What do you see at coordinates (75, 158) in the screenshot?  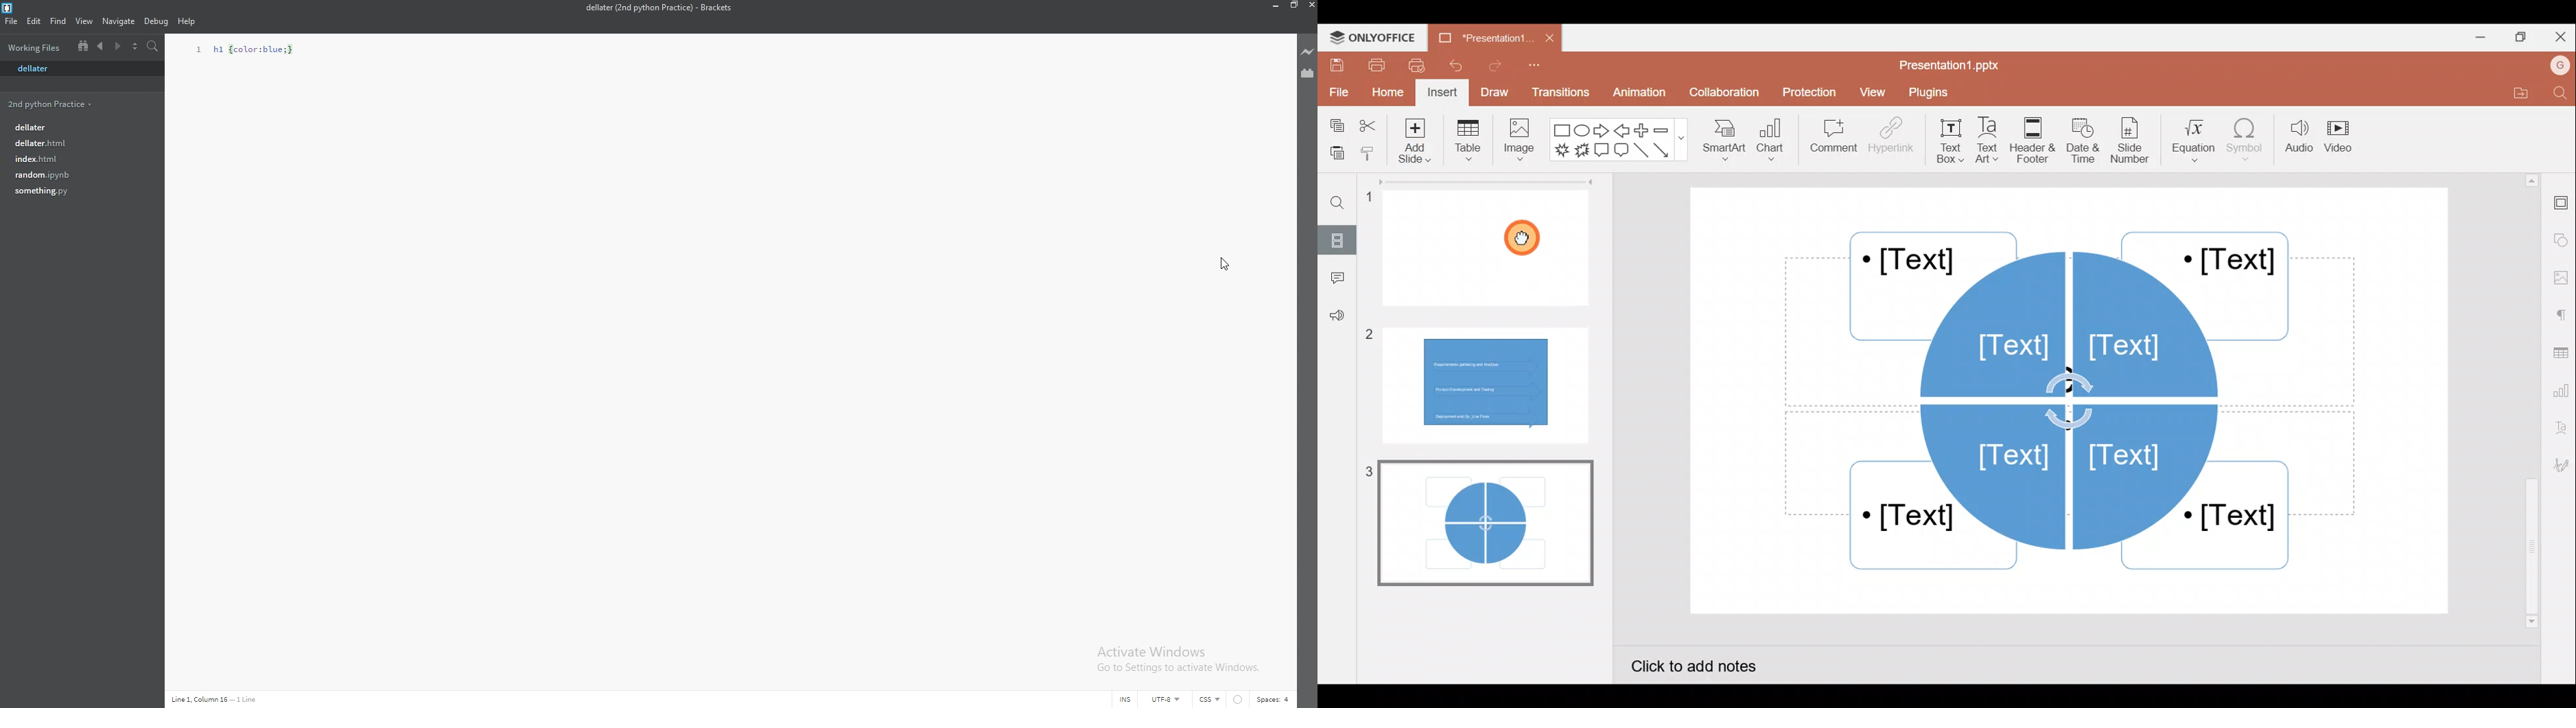 I see `file` at bounding box center [75, 158].